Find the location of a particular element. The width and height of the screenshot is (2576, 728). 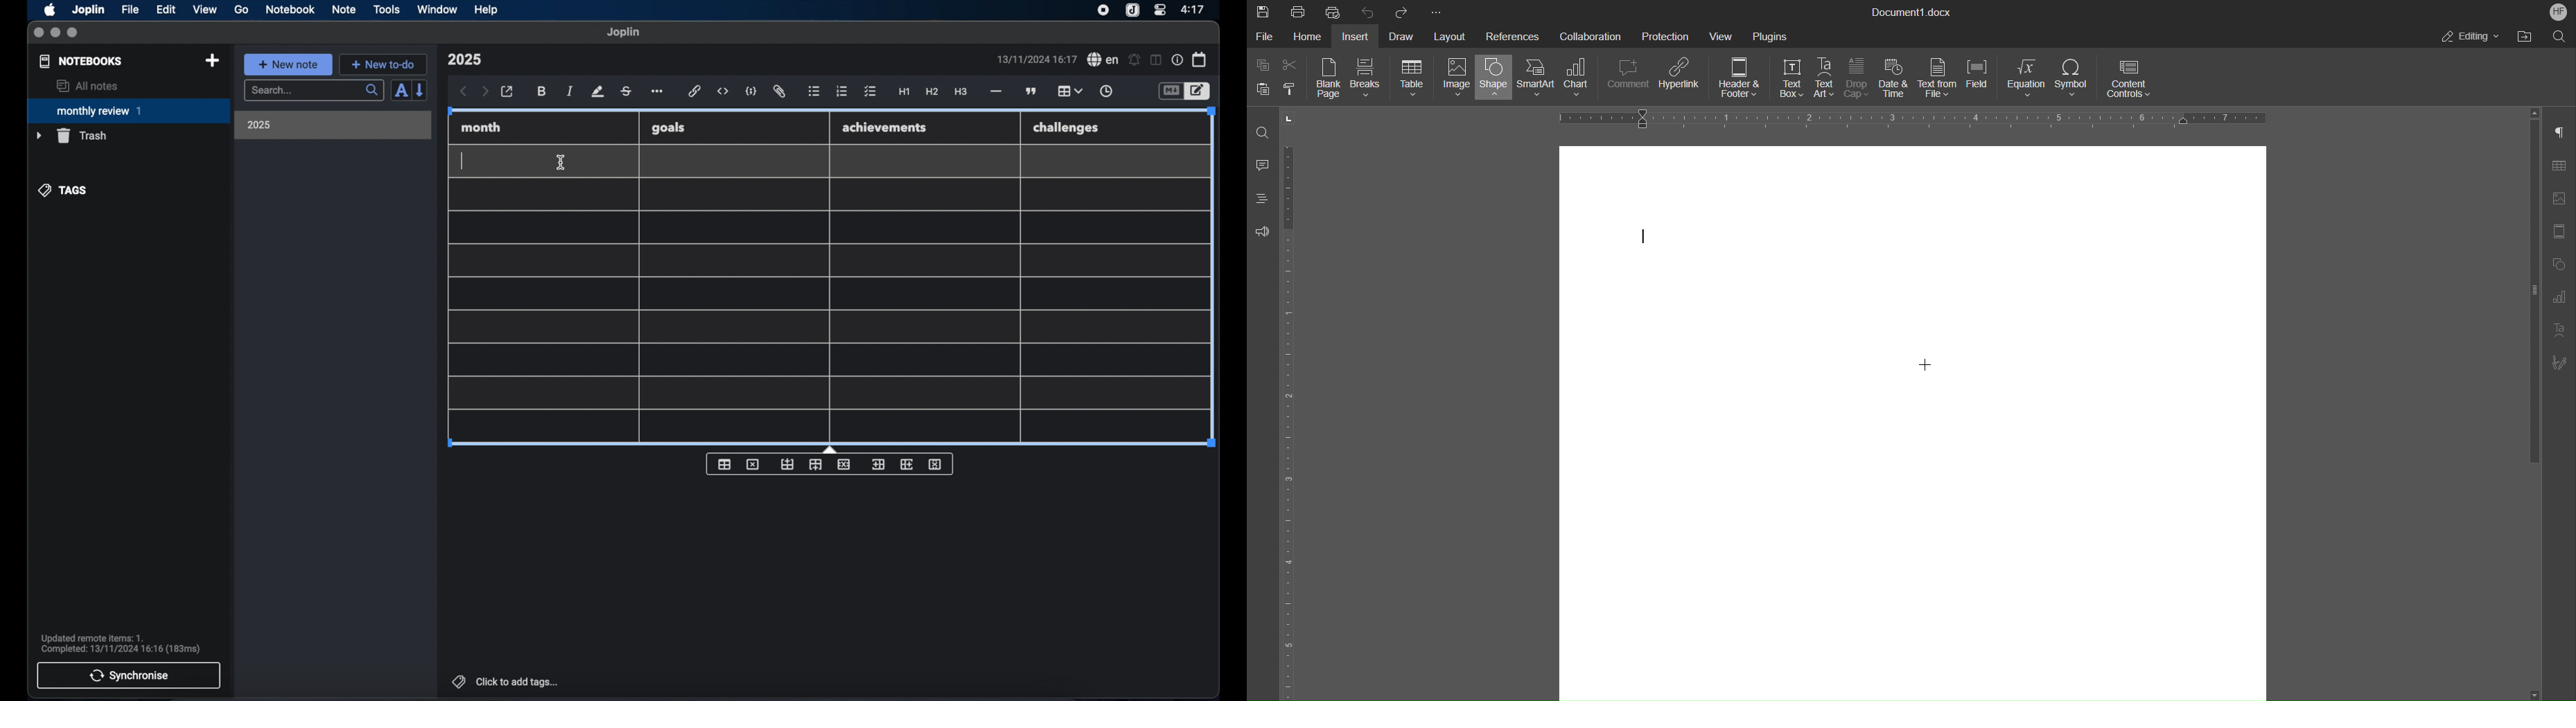

calendar is located at coordinates (1200, 59).